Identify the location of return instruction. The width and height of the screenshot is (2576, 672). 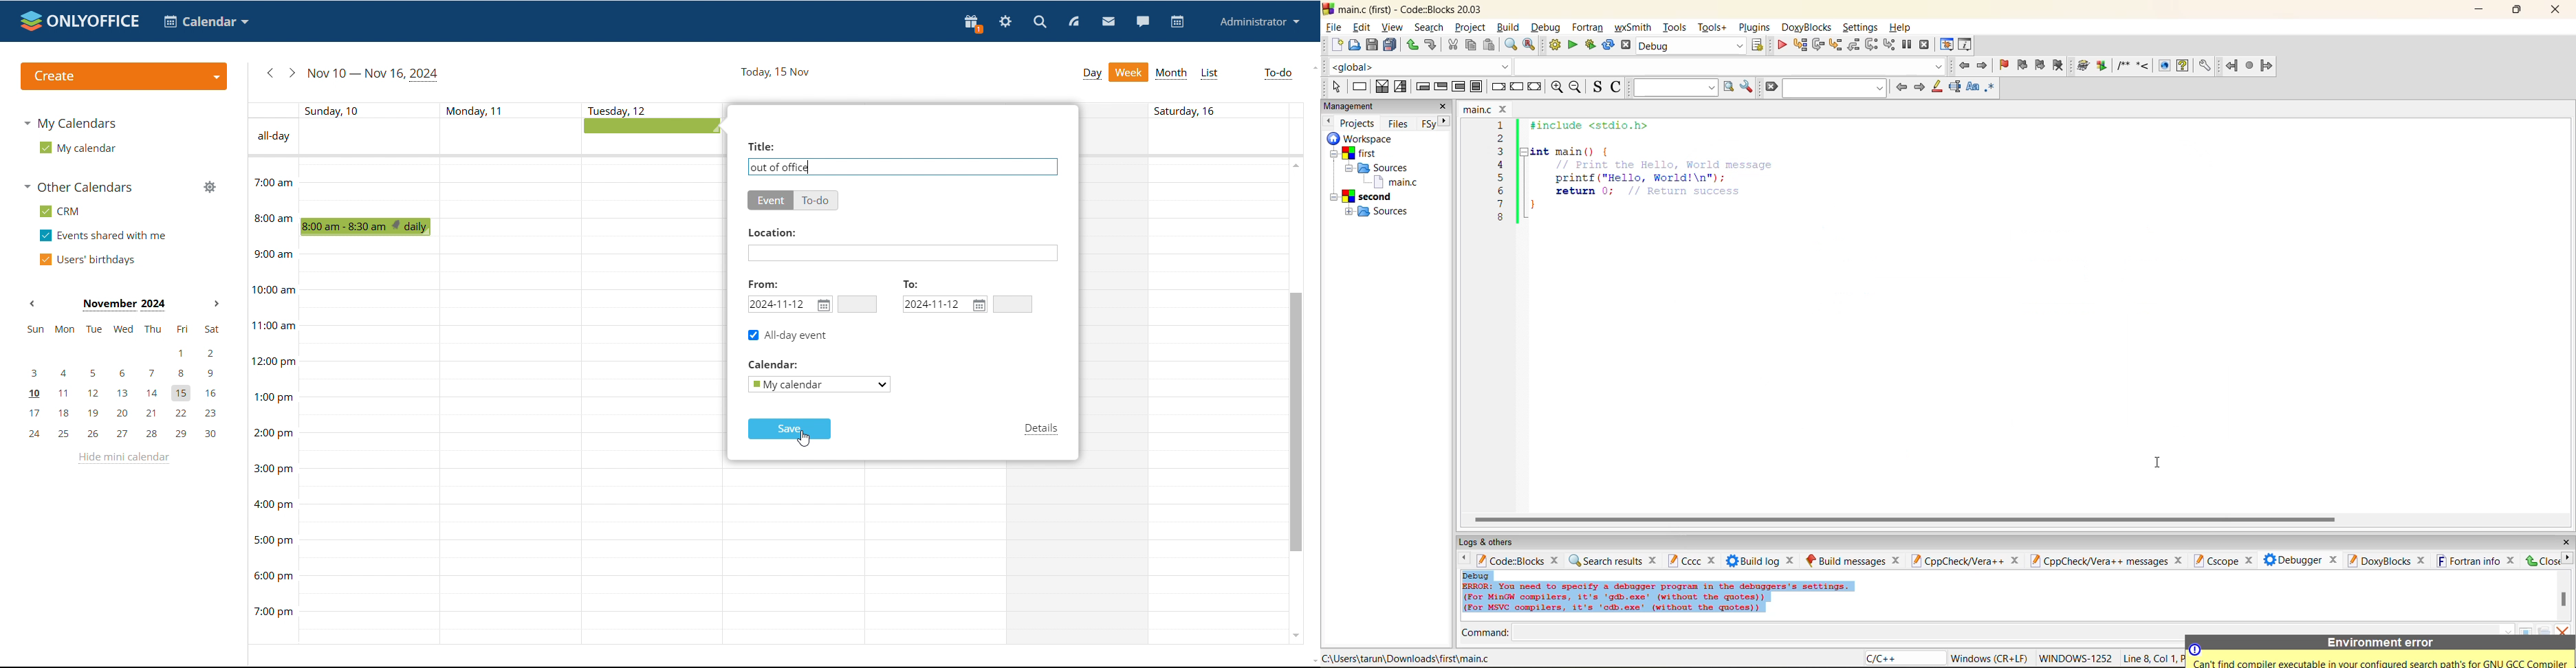
(1535, 88).